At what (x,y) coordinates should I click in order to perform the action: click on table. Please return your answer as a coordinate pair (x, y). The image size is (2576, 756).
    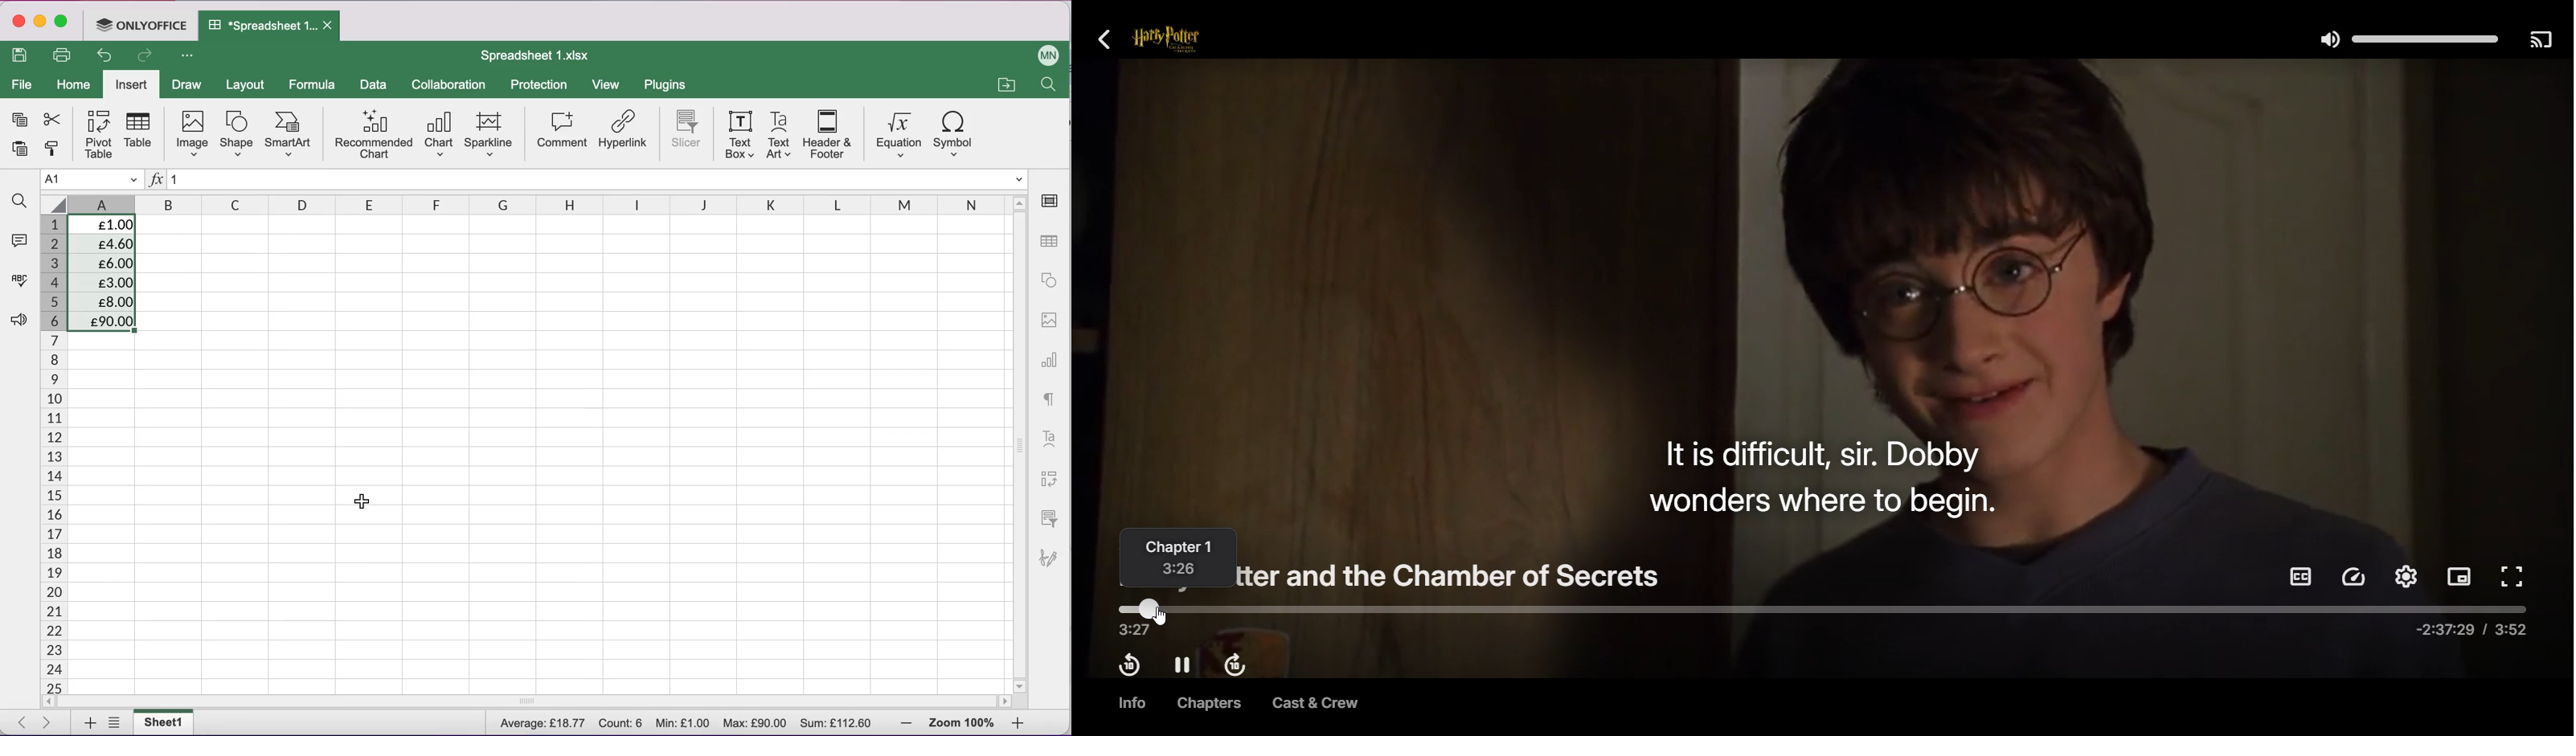
    Looking at the image, I should click on (1048, 242).